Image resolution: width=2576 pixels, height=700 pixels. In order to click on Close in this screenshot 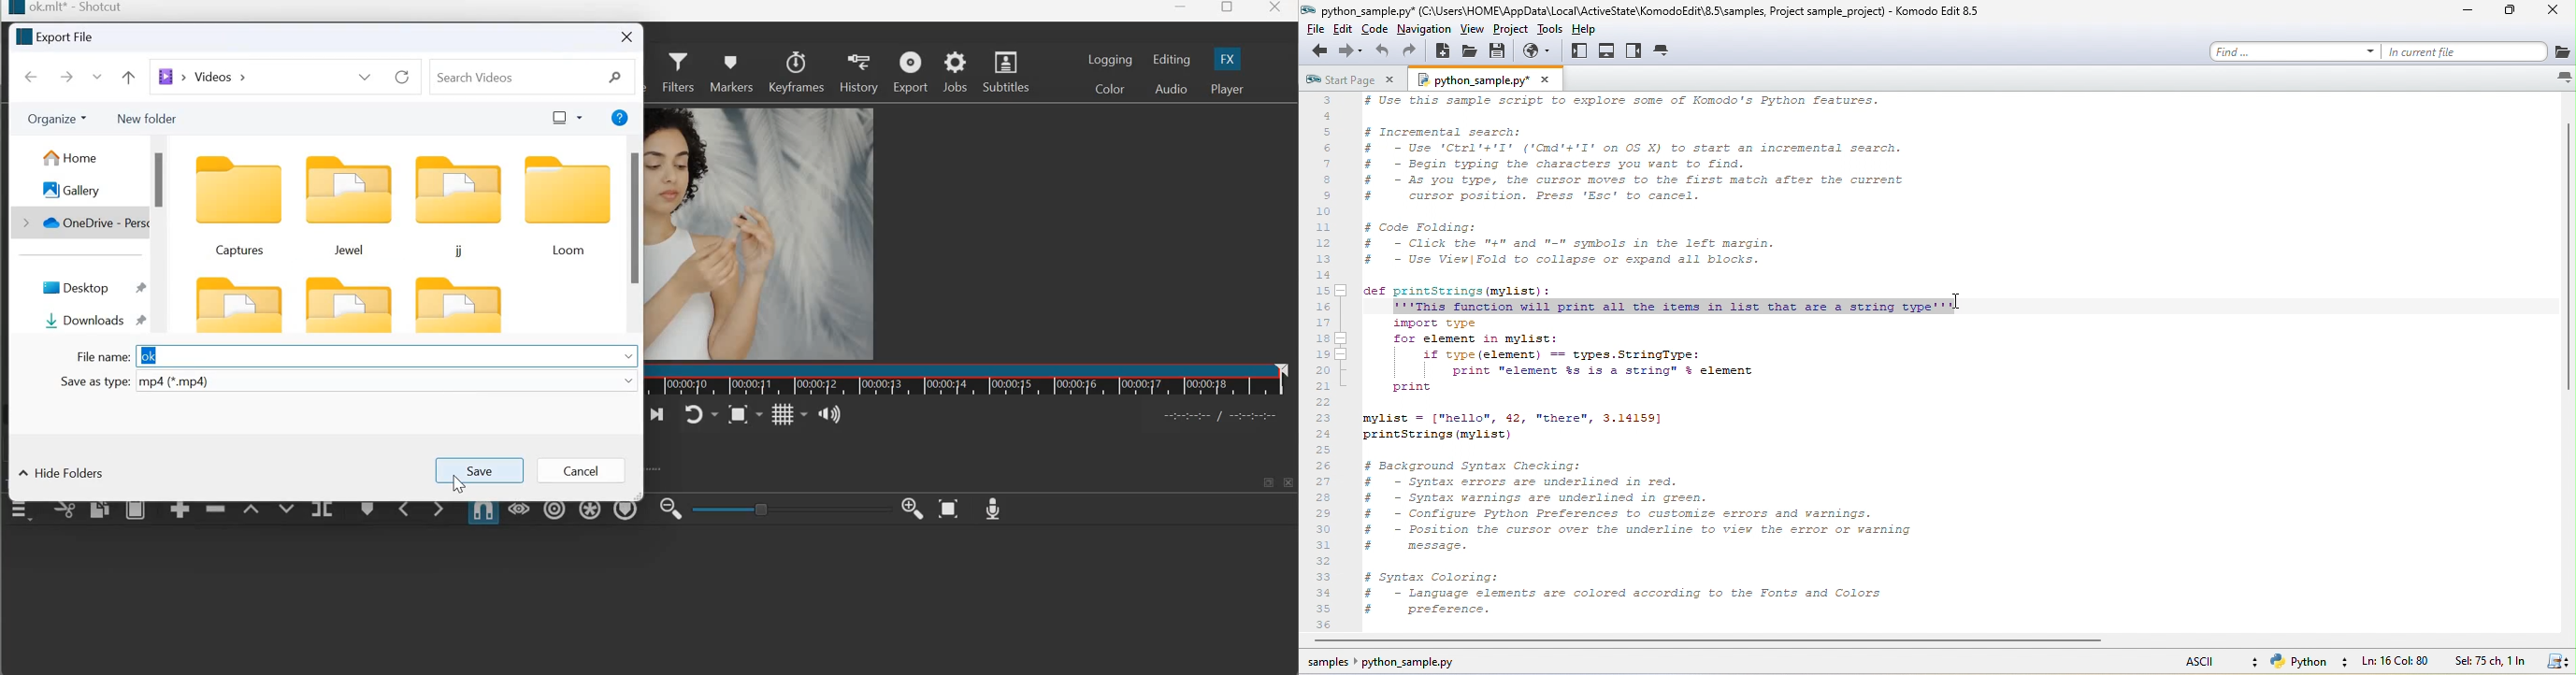, I will do `click(625, 37)`.